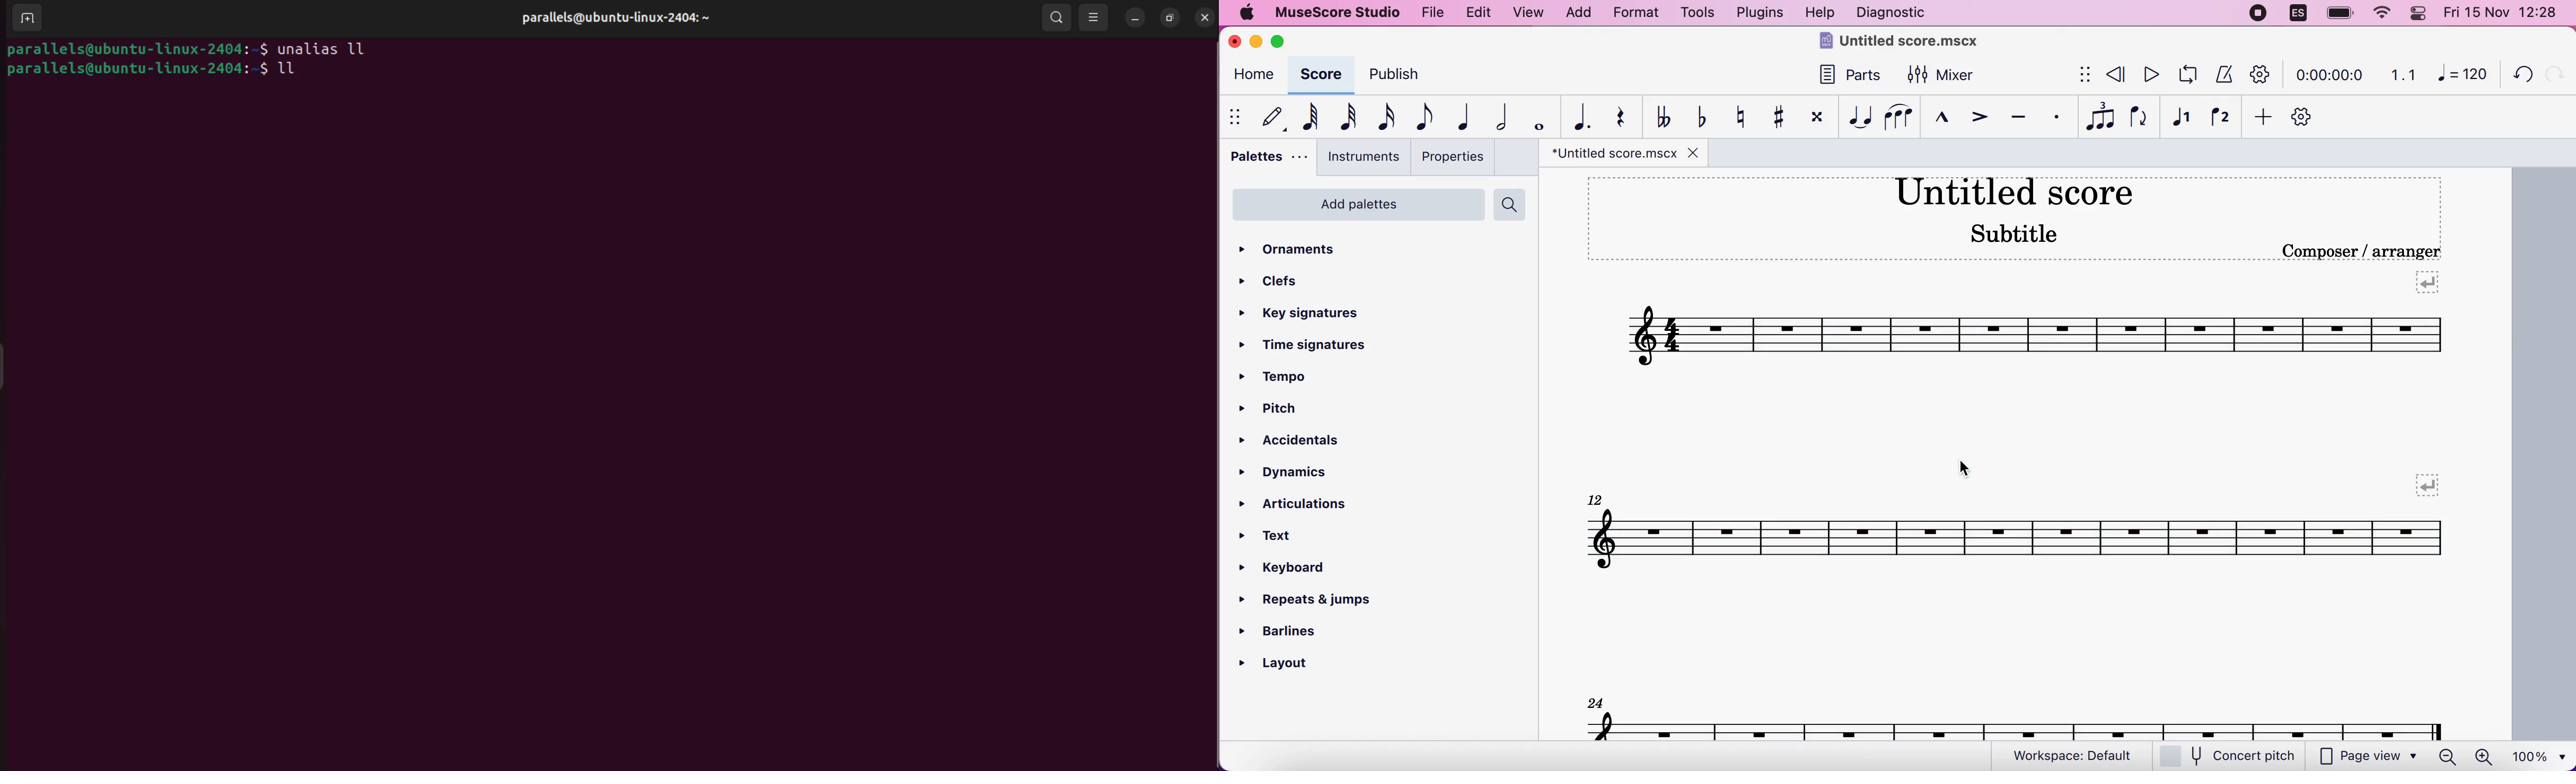 The width and height of the screenshot is (2576, 784). What do you see at coordinates (2221, 118) in the screenshot?
I see `voice 2` at bounding box center [2221, 118].